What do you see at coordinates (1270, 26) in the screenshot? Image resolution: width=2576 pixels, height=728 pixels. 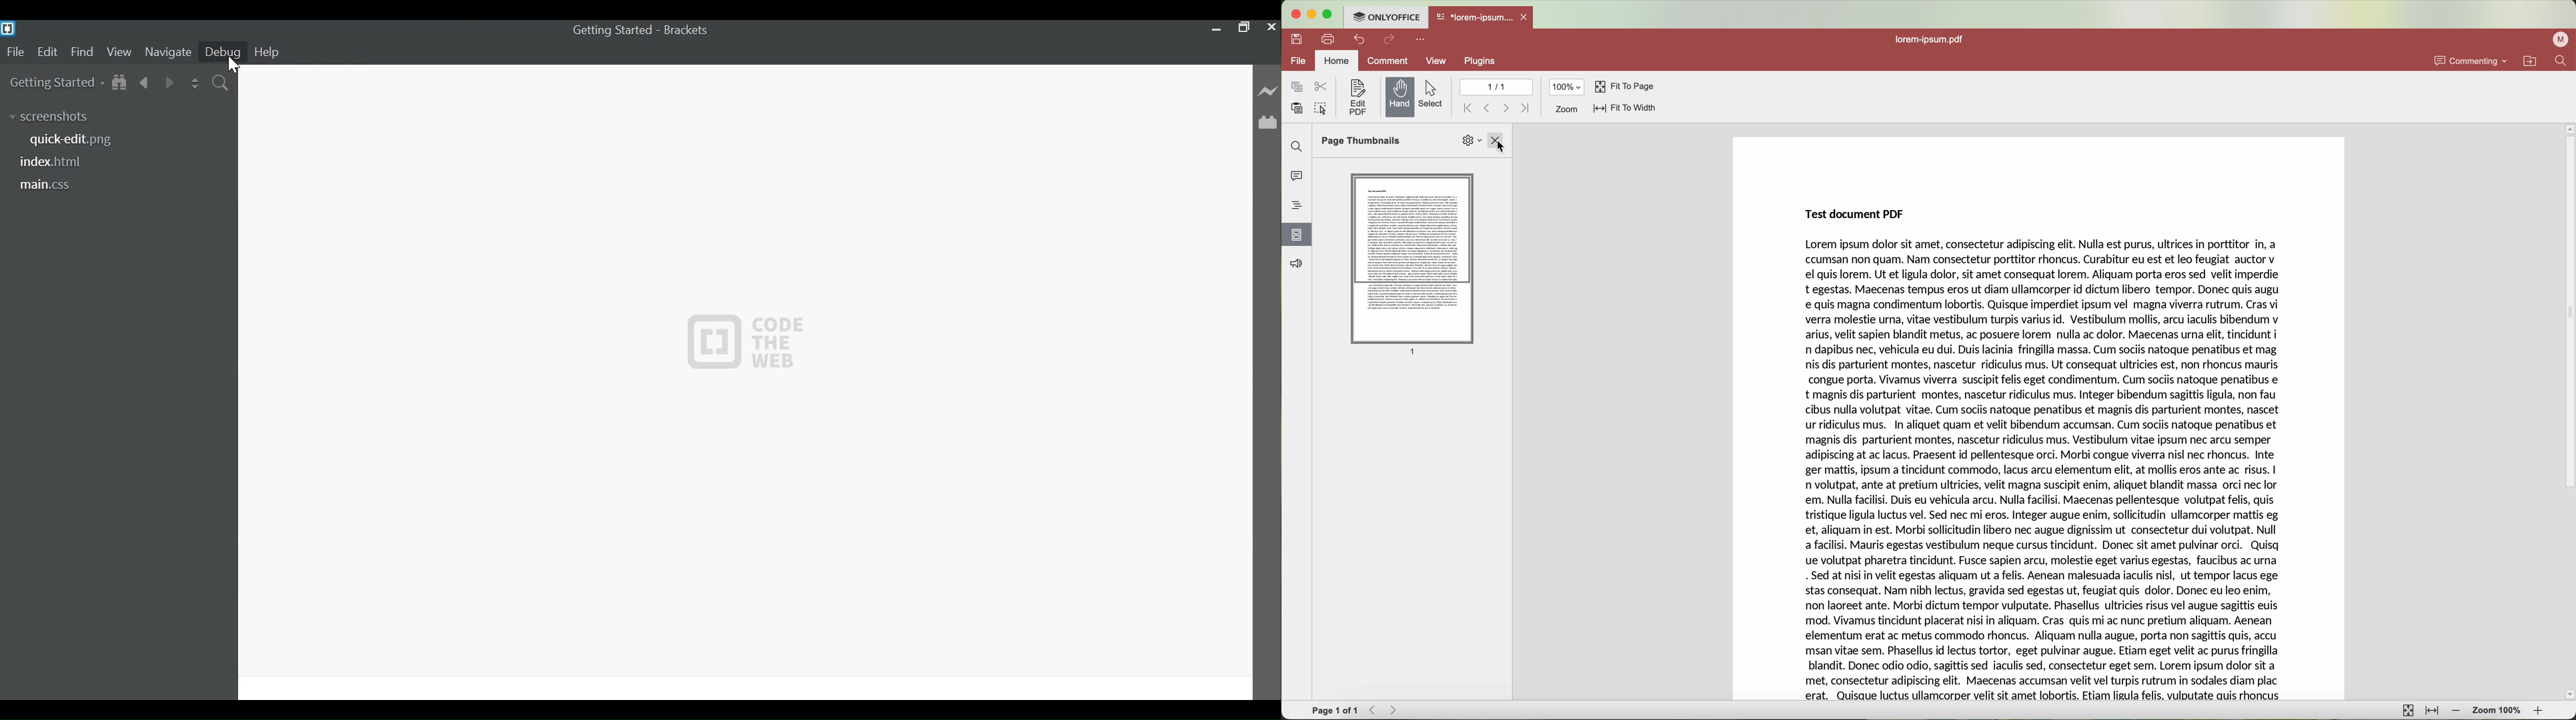 I see `Close` at bounding box center [1270, 26].